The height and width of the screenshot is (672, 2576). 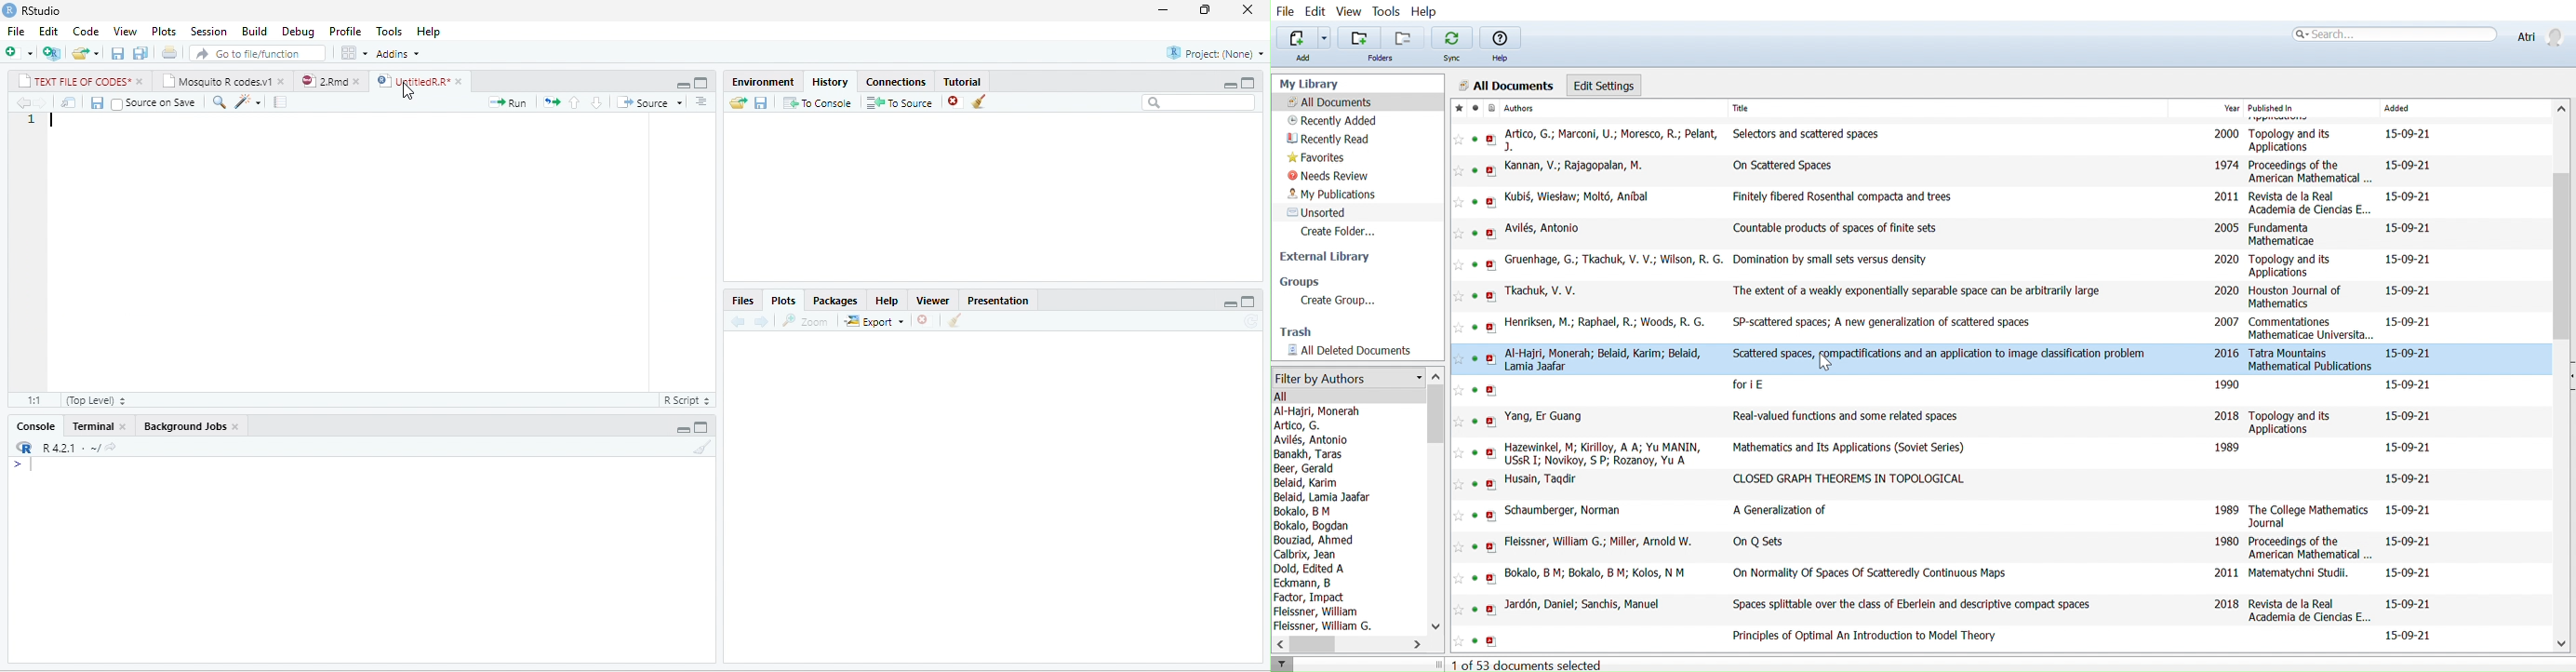 What do you see at coordinates (73, 80) in the screenshot?
I see `TEXT FILE OF CODES` at bounding box center [73, 80].